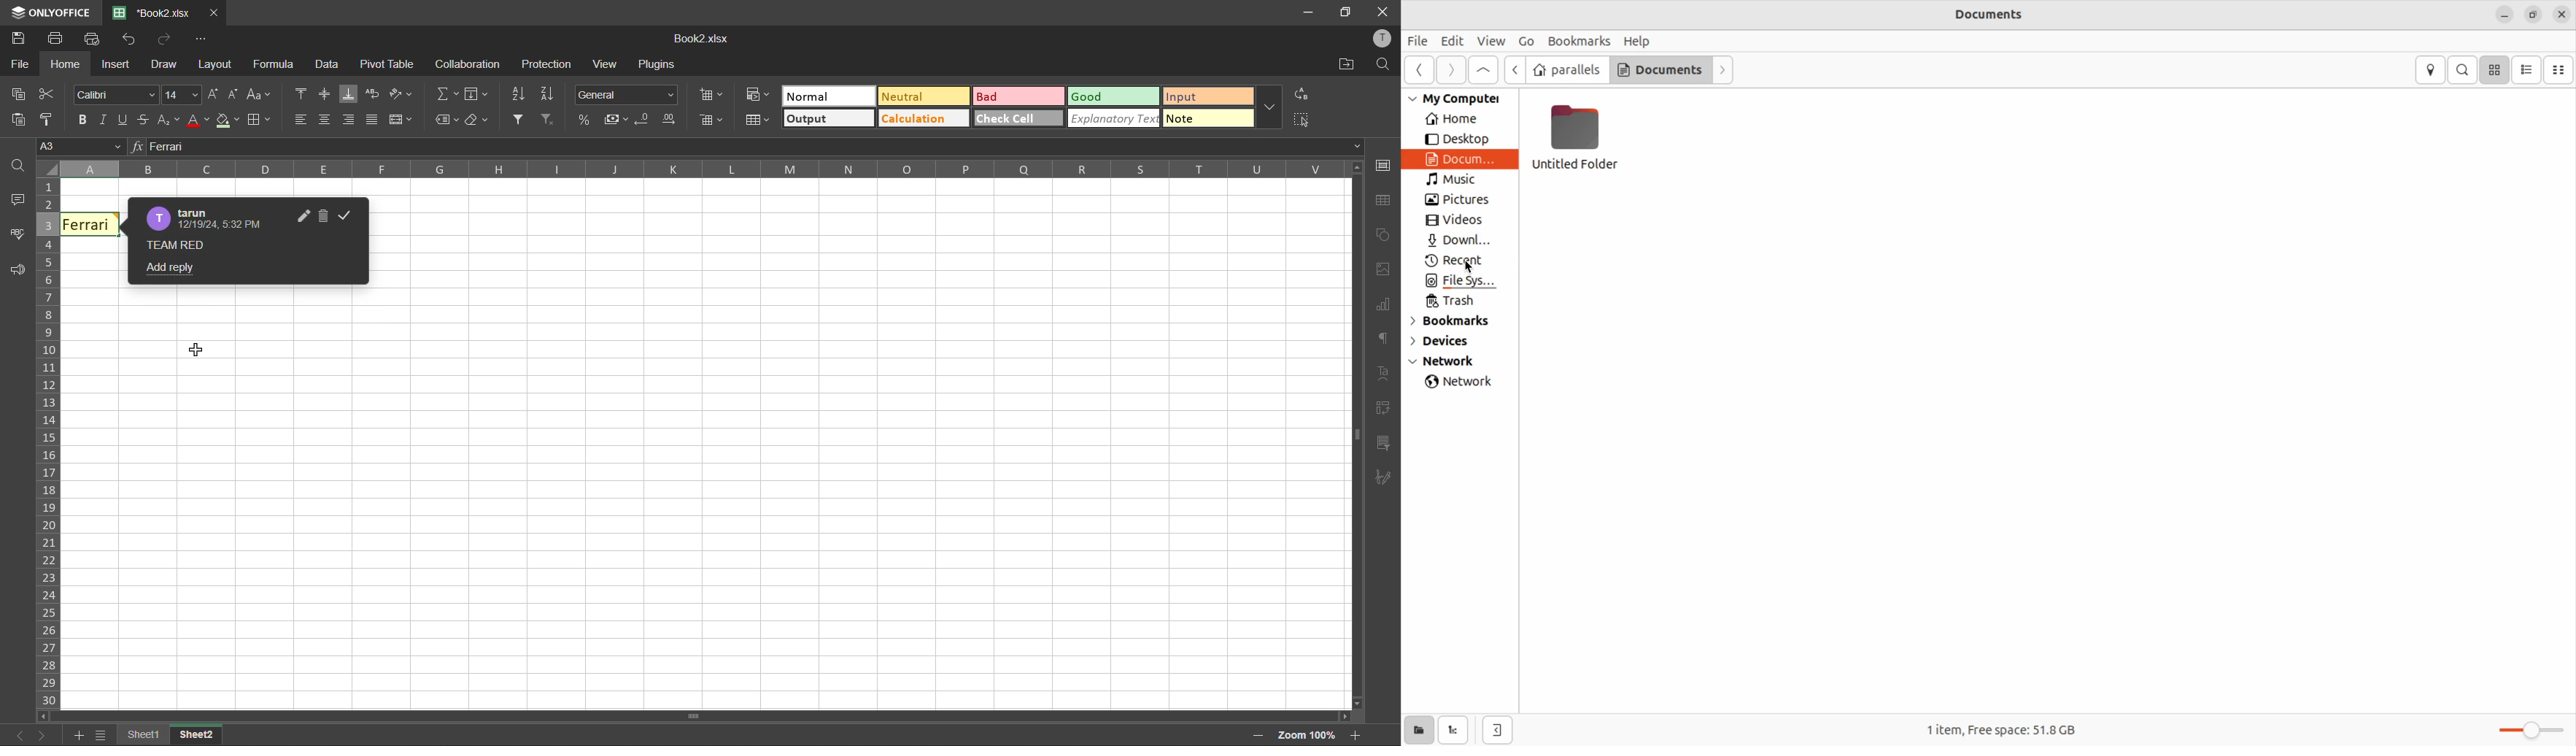 The image size is (2576, 756). What do you see at coordinates (82, 148) in the screenshot?
I see `cell address` at bounding box center [82, 148].